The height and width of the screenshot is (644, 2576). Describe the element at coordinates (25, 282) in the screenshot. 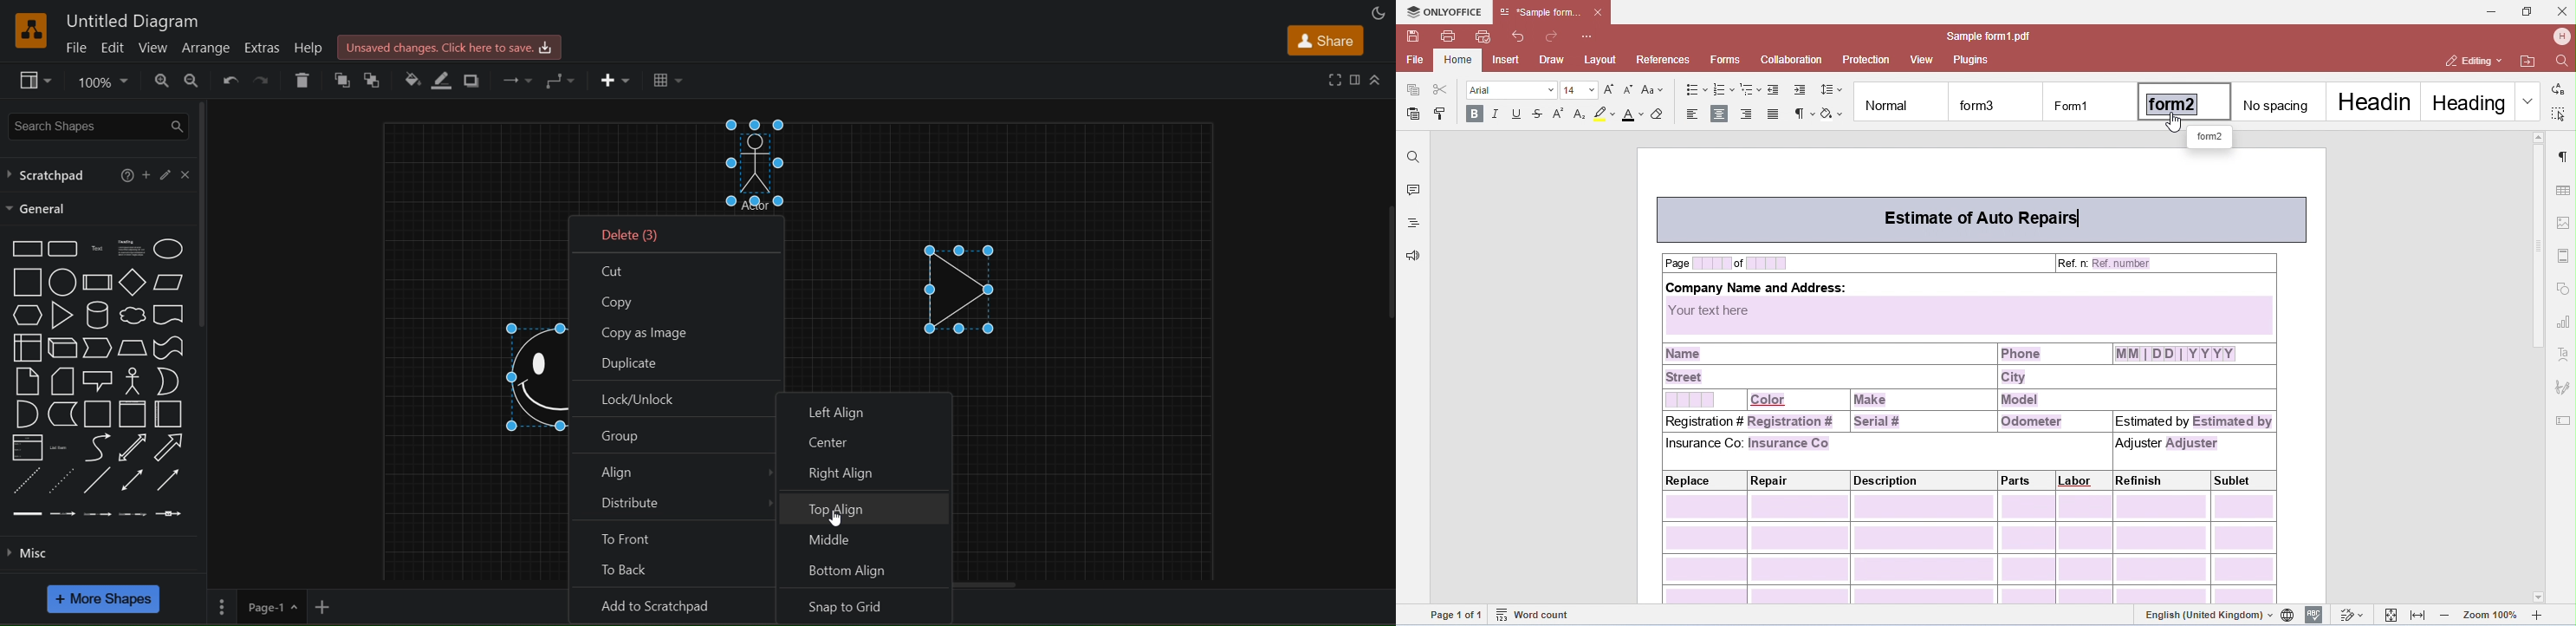

I see `square` at that location.